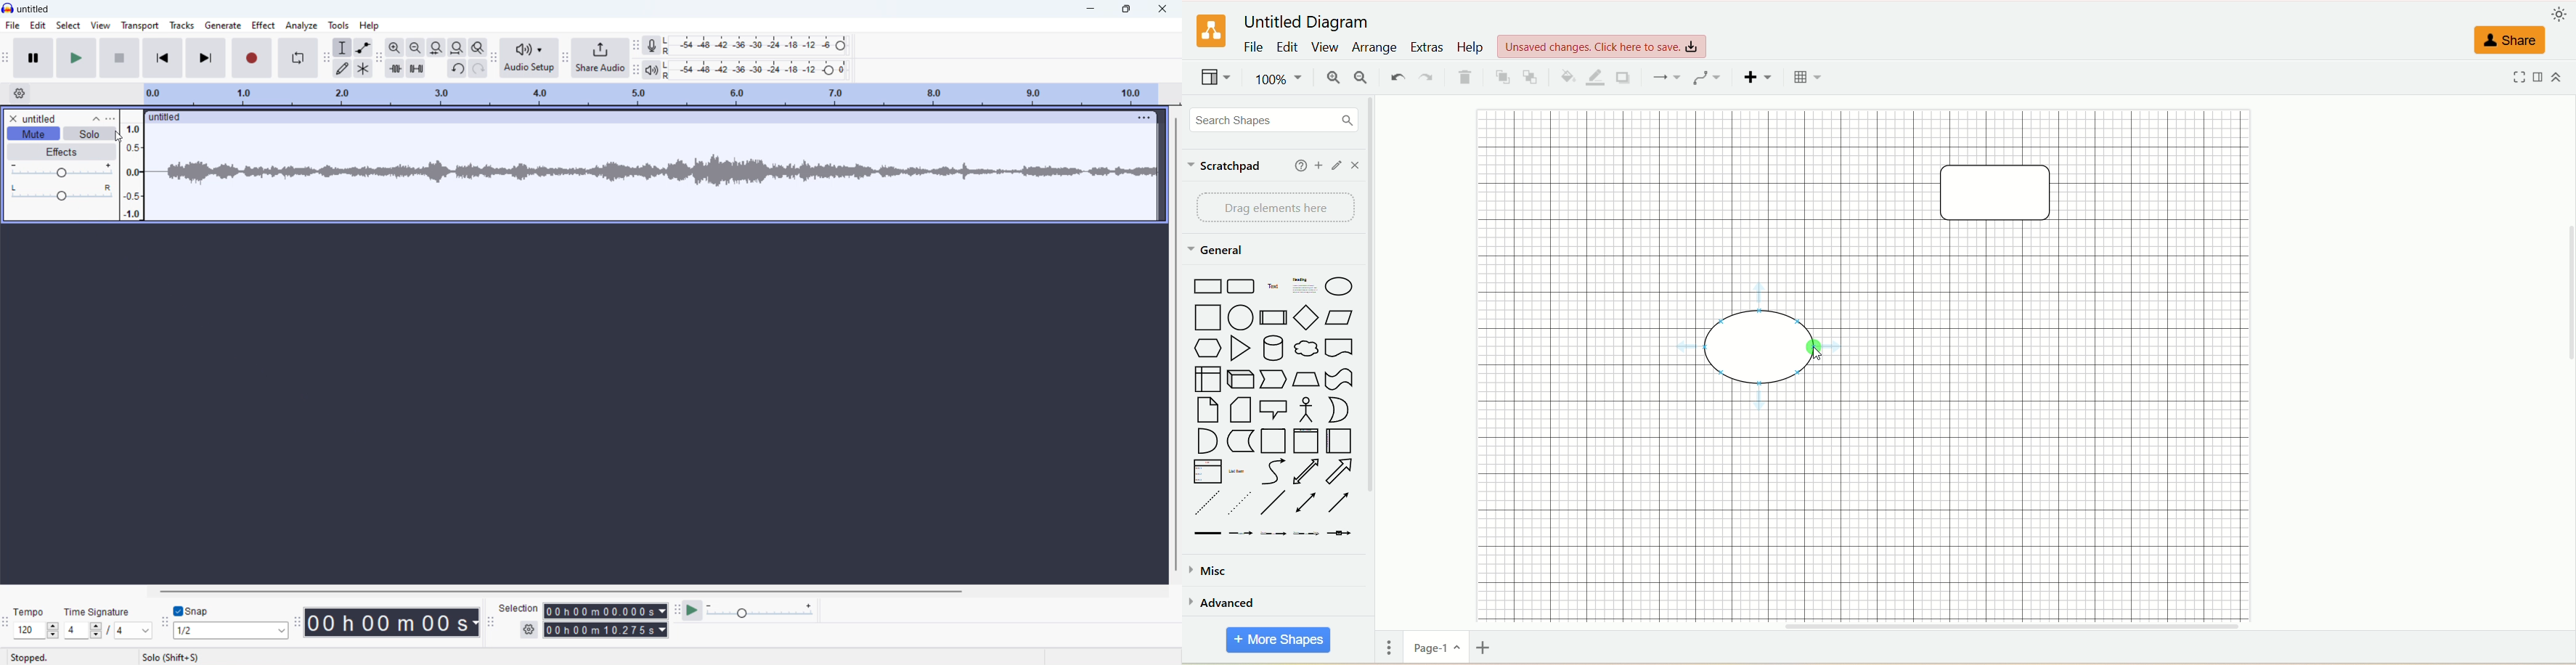 This screenshot has width=2576, height=672. What do you see at coordinates (1377, 46) in the screenshot?
I see `arrange` at bounding box center [1377, 46].